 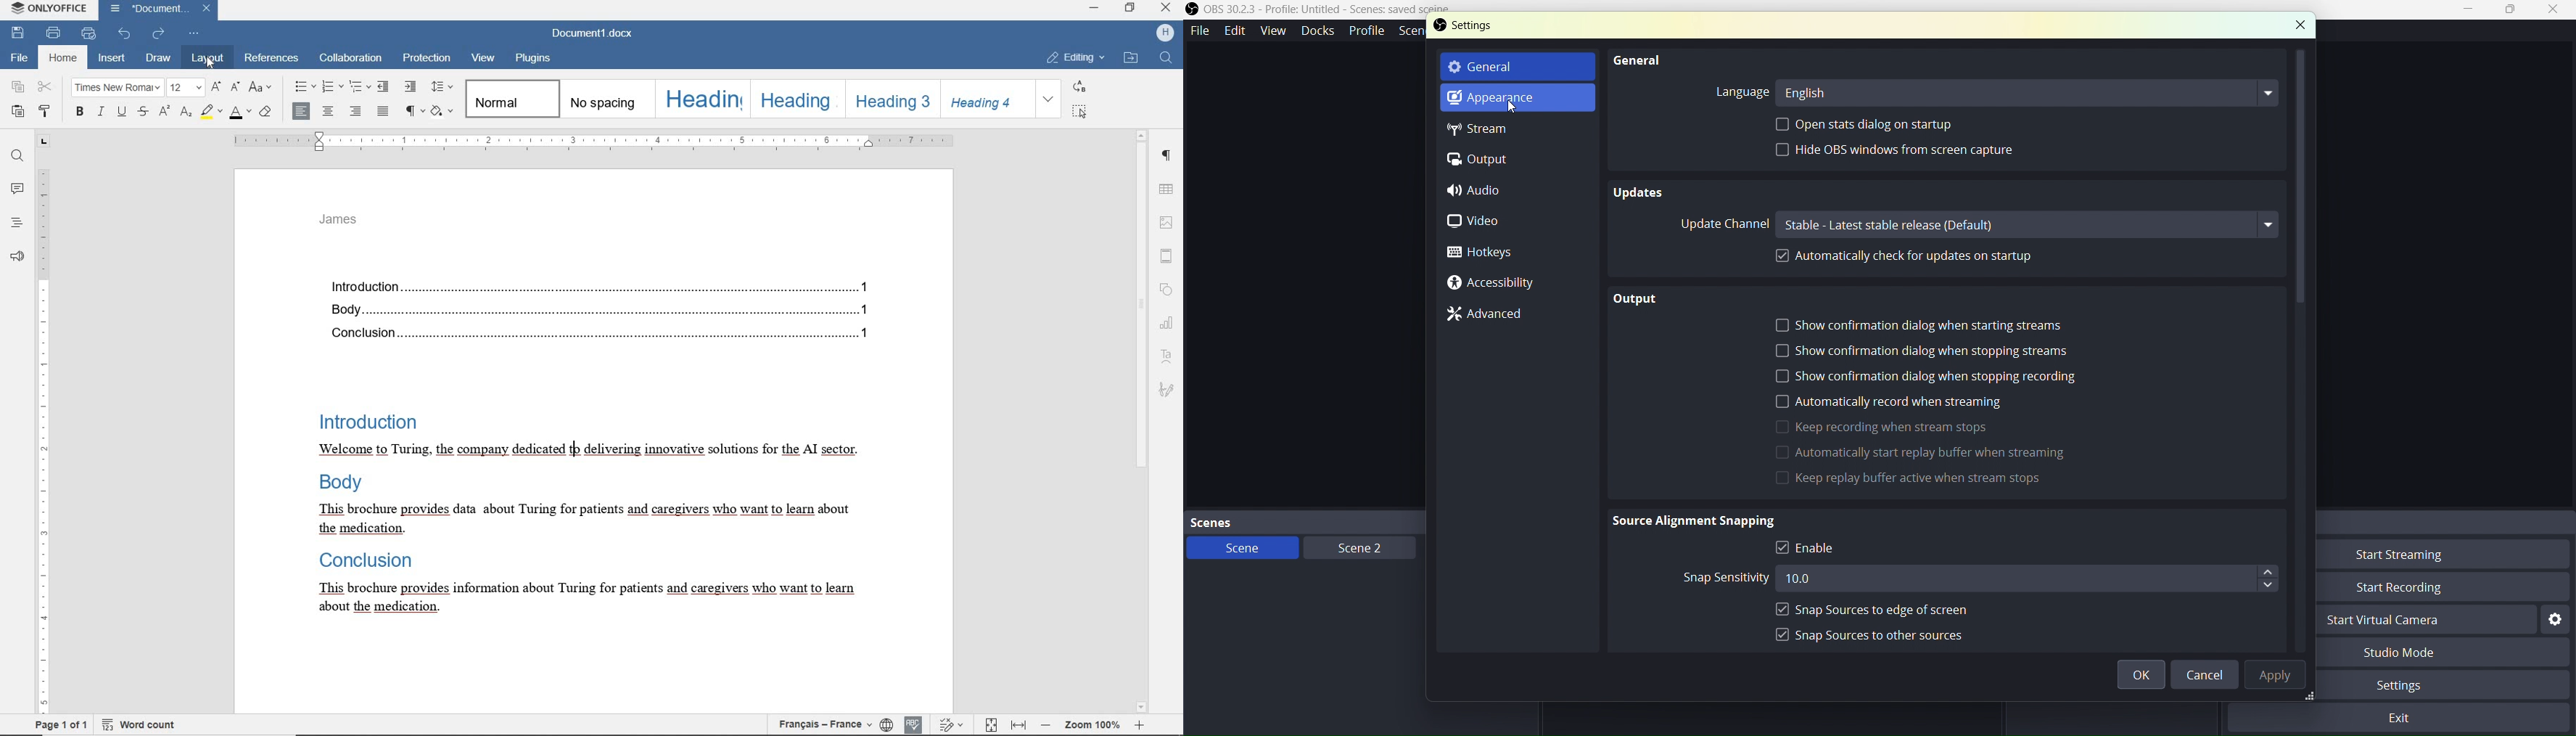 I want to click on normal, so click(x=512, y=97).